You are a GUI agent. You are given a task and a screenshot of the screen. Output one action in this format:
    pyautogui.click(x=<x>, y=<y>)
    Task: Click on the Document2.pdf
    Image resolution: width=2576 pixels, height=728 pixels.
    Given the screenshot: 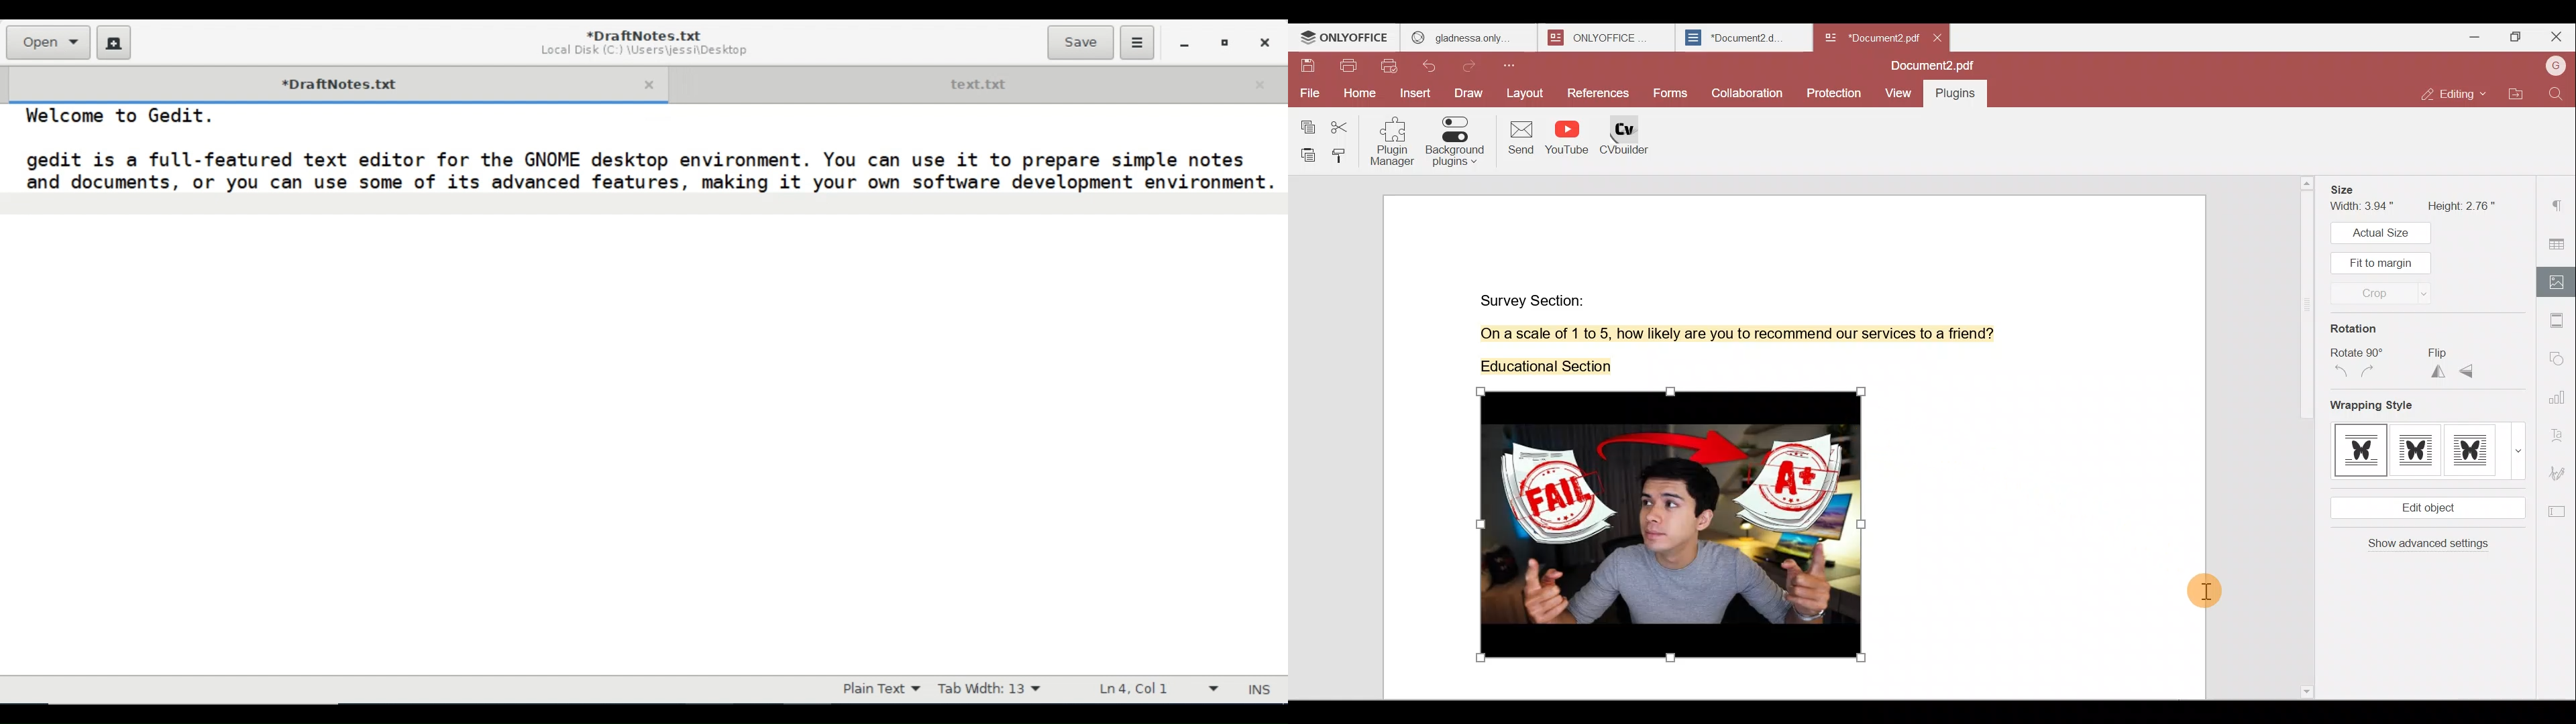 What is the action you would take?
    pyautogui.click(x=1869, y=37)
    